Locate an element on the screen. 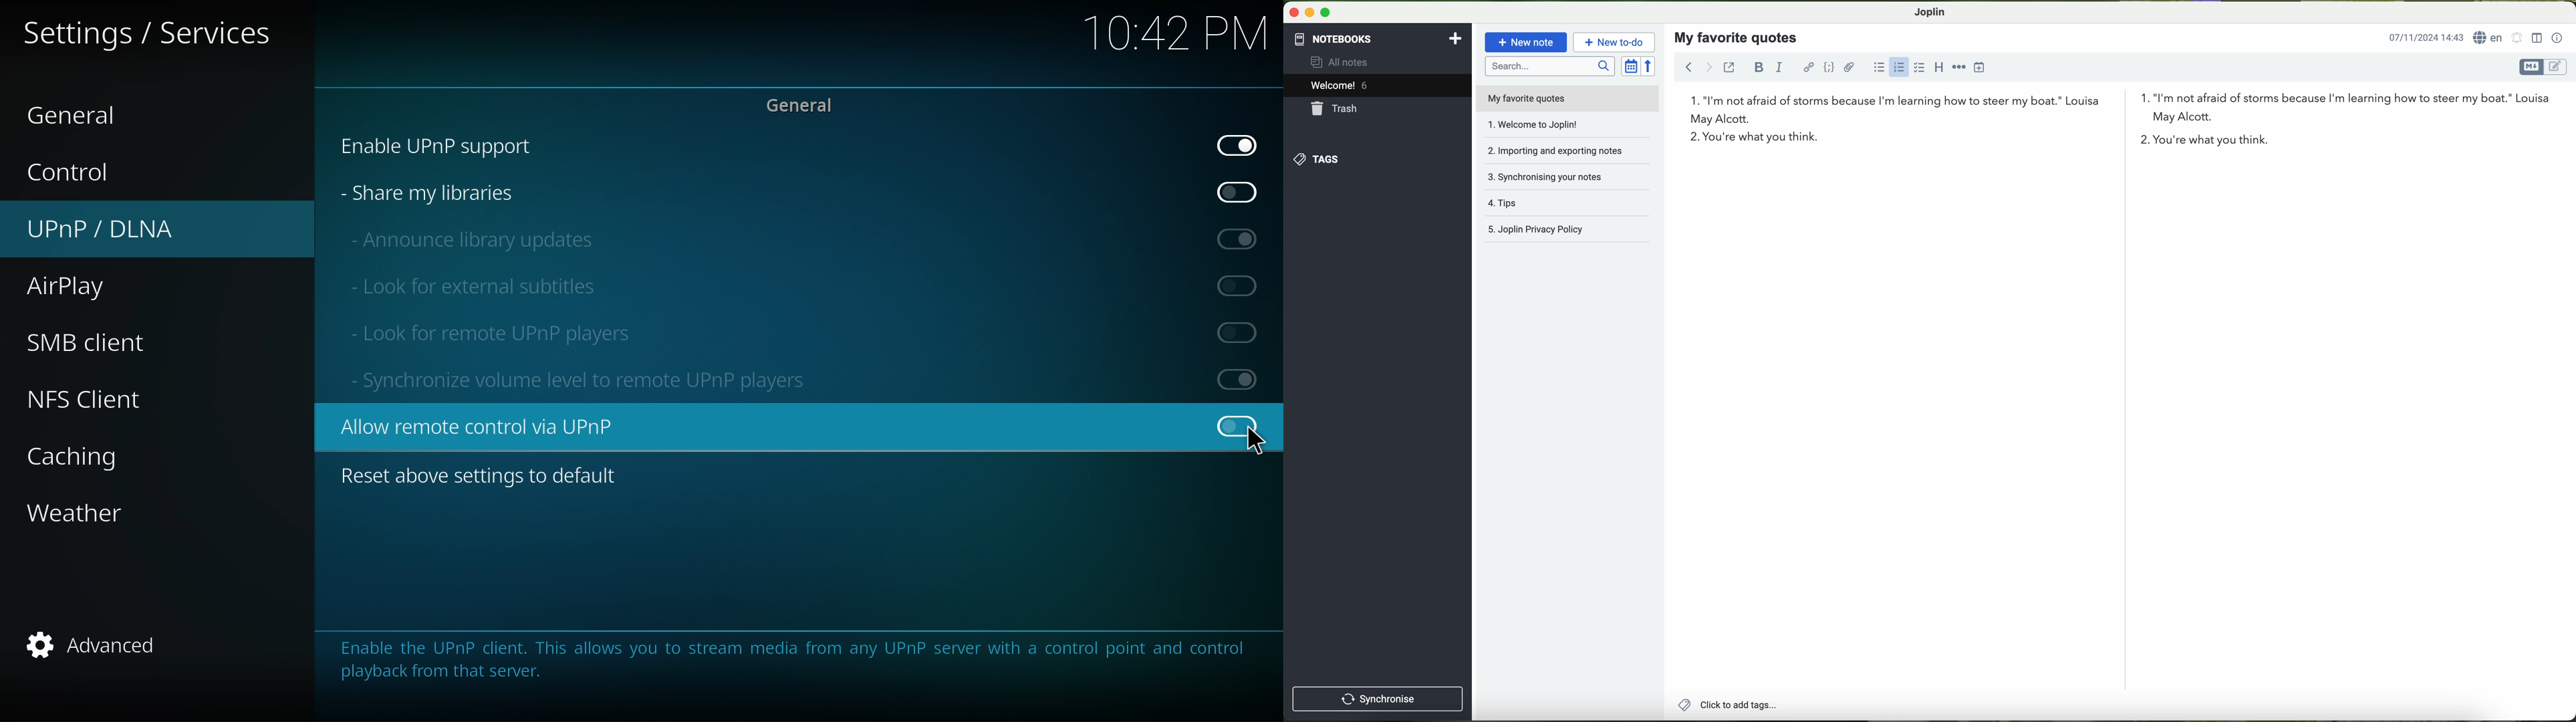 This screenshot has width=2576, height=728. navigation arrows is located at coordinates (1695, 67).